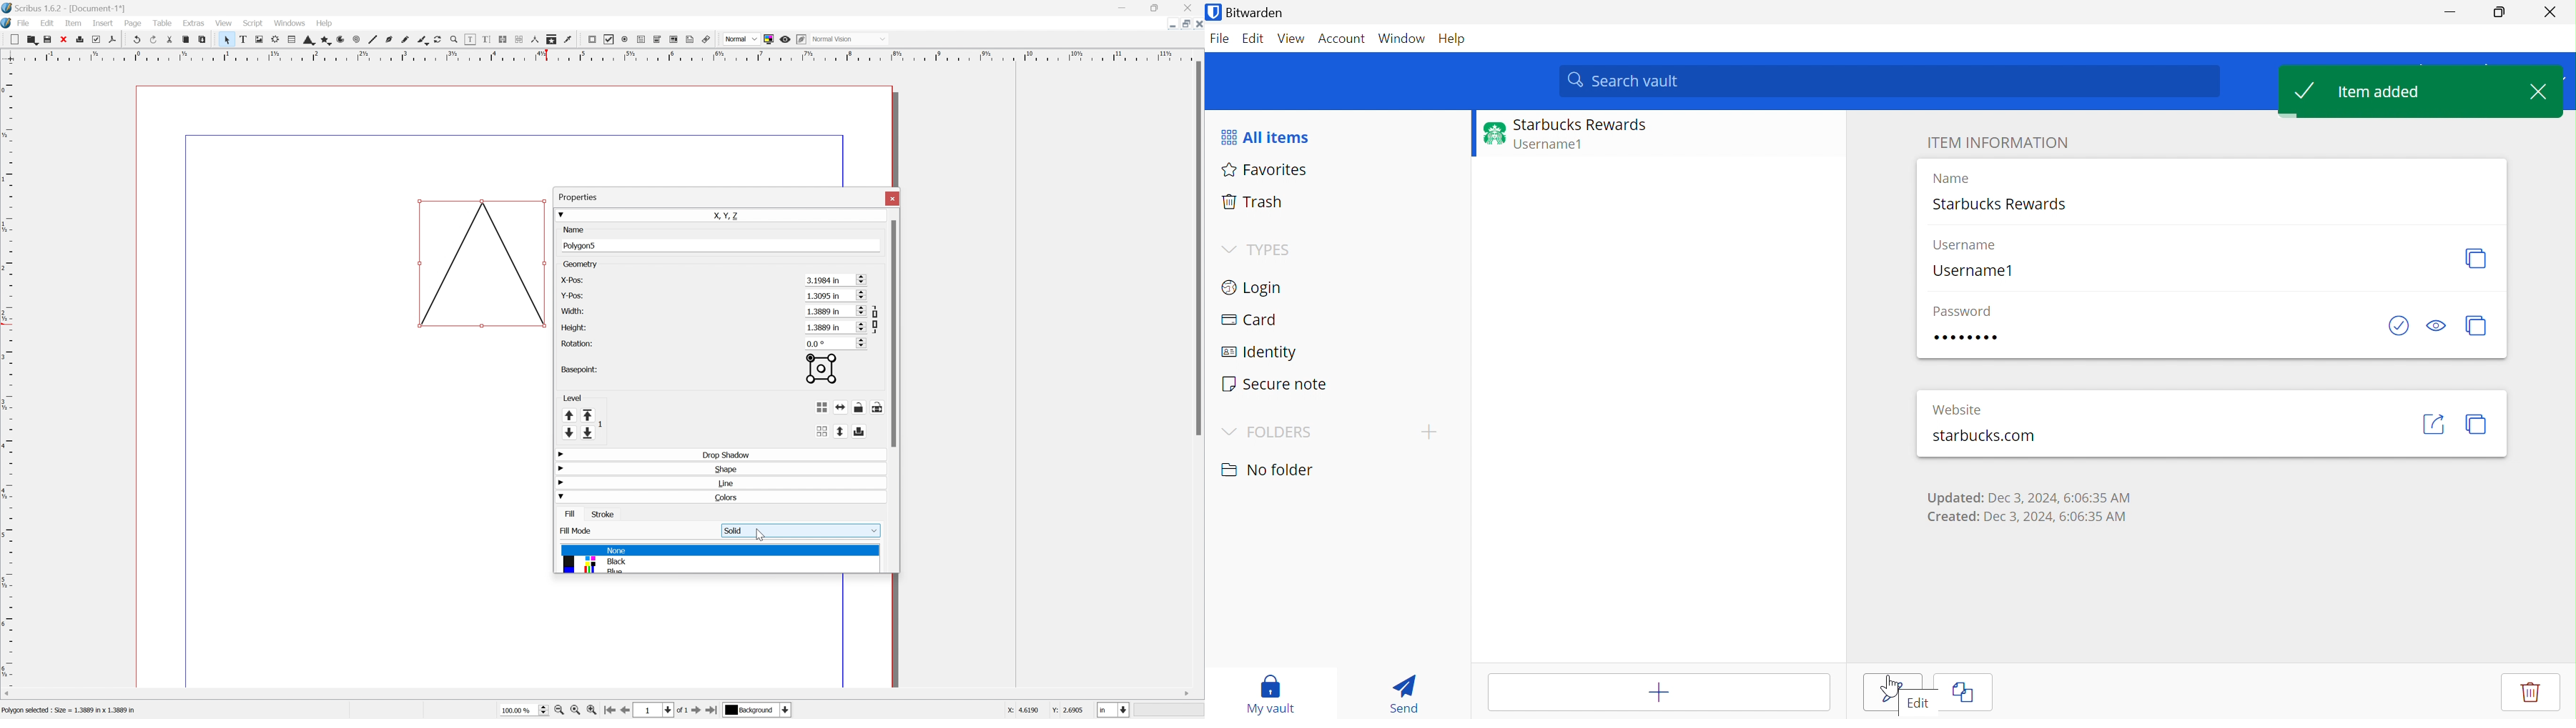 This screenshot has width=2576, height=728. I want to click on Page, so click(133, 23).